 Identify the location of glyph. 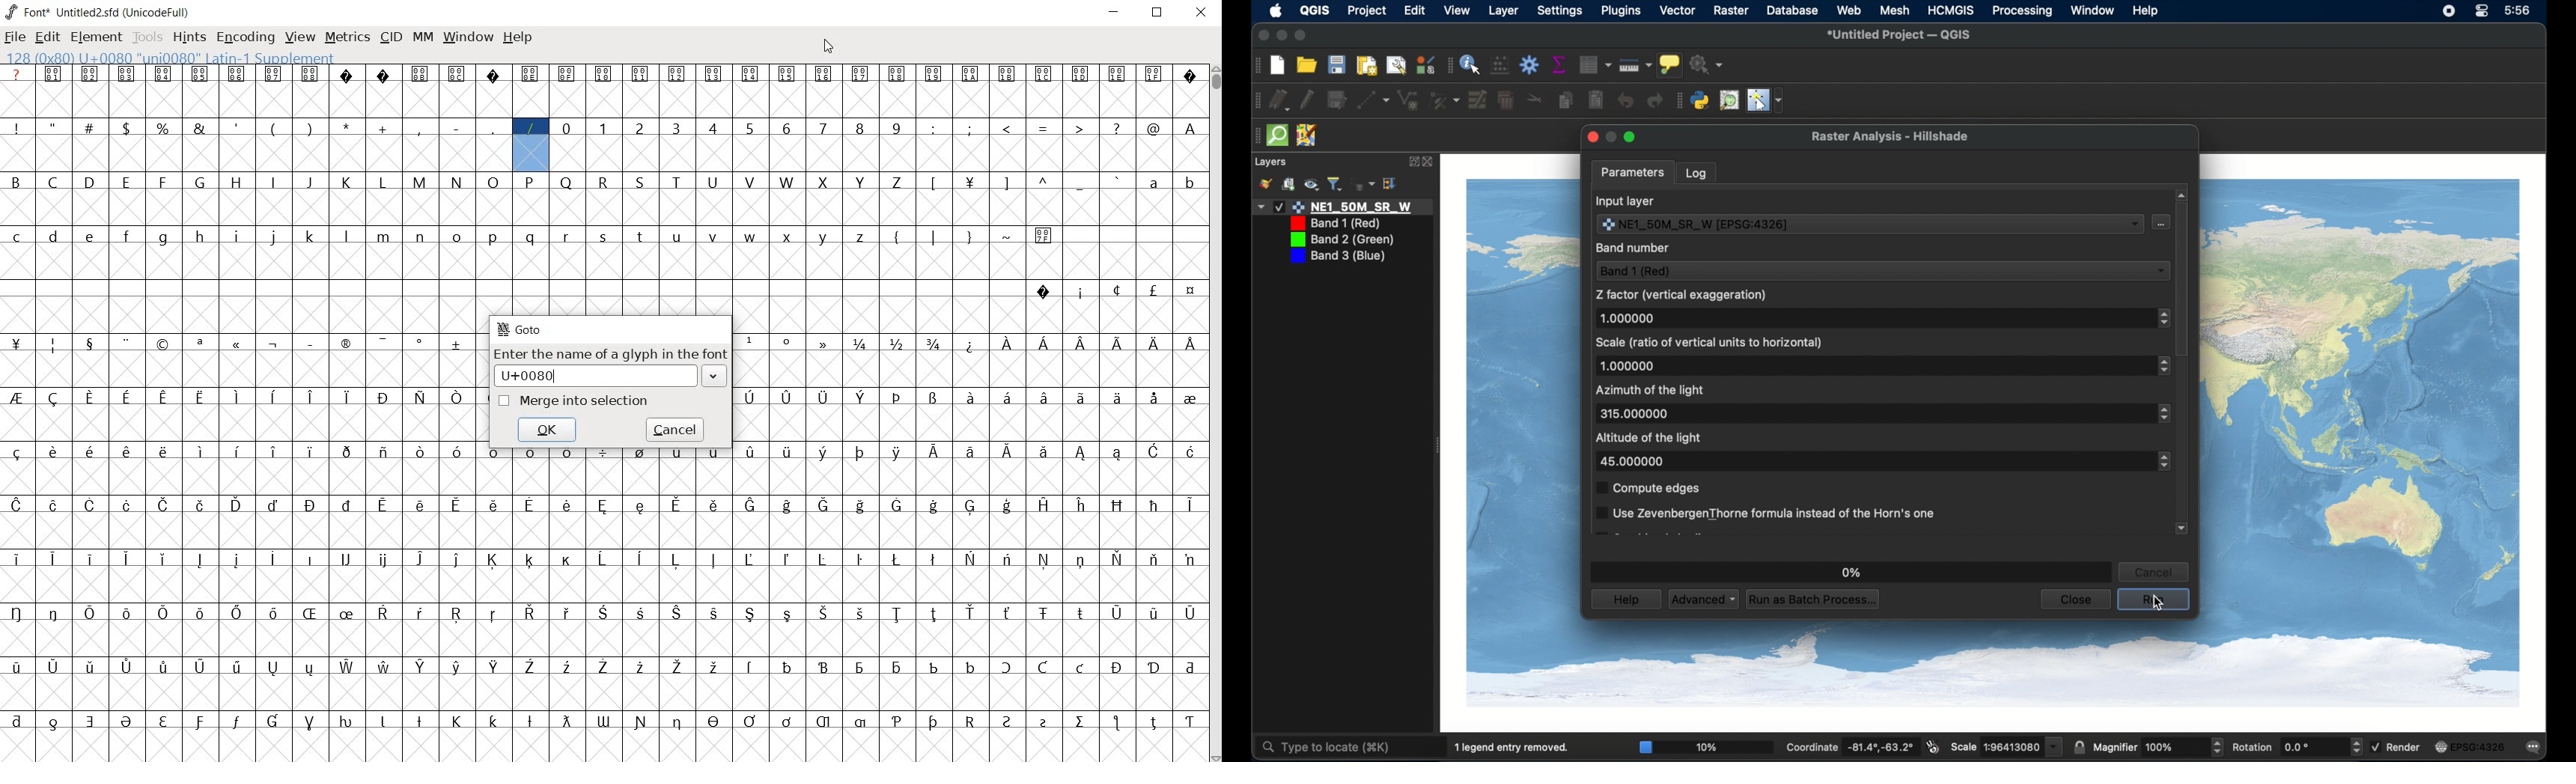
(344, 344).